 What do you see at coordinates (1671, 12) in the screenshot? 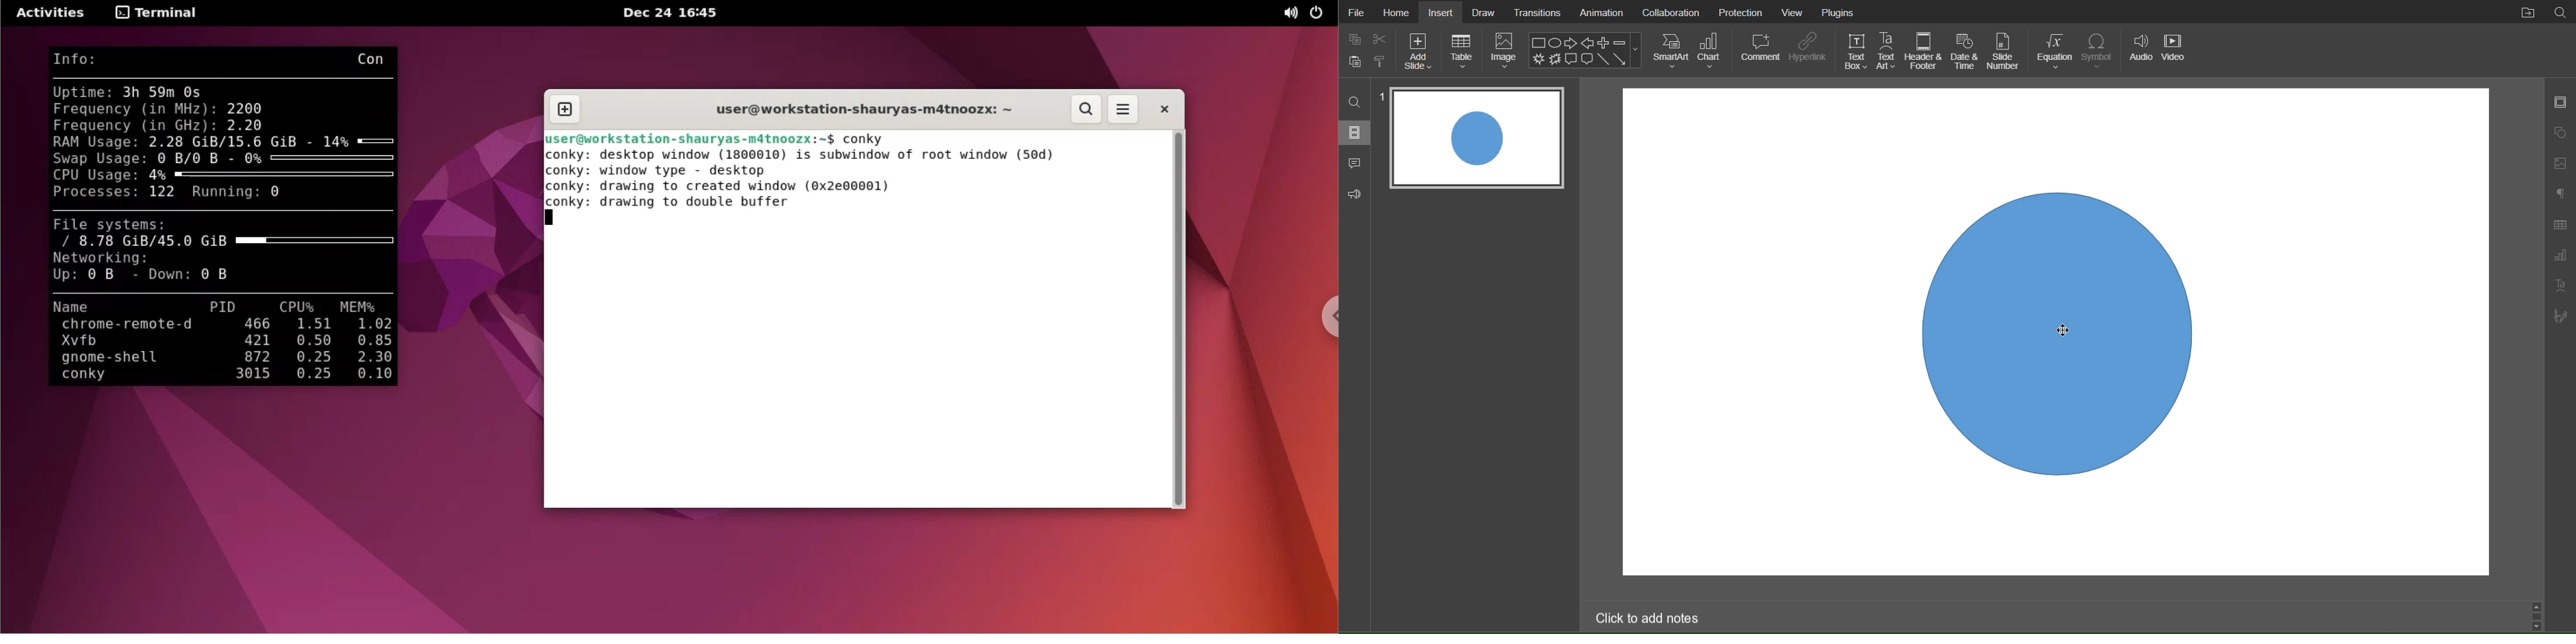
I see `Collaboration` at bounding box center [1671, 12].